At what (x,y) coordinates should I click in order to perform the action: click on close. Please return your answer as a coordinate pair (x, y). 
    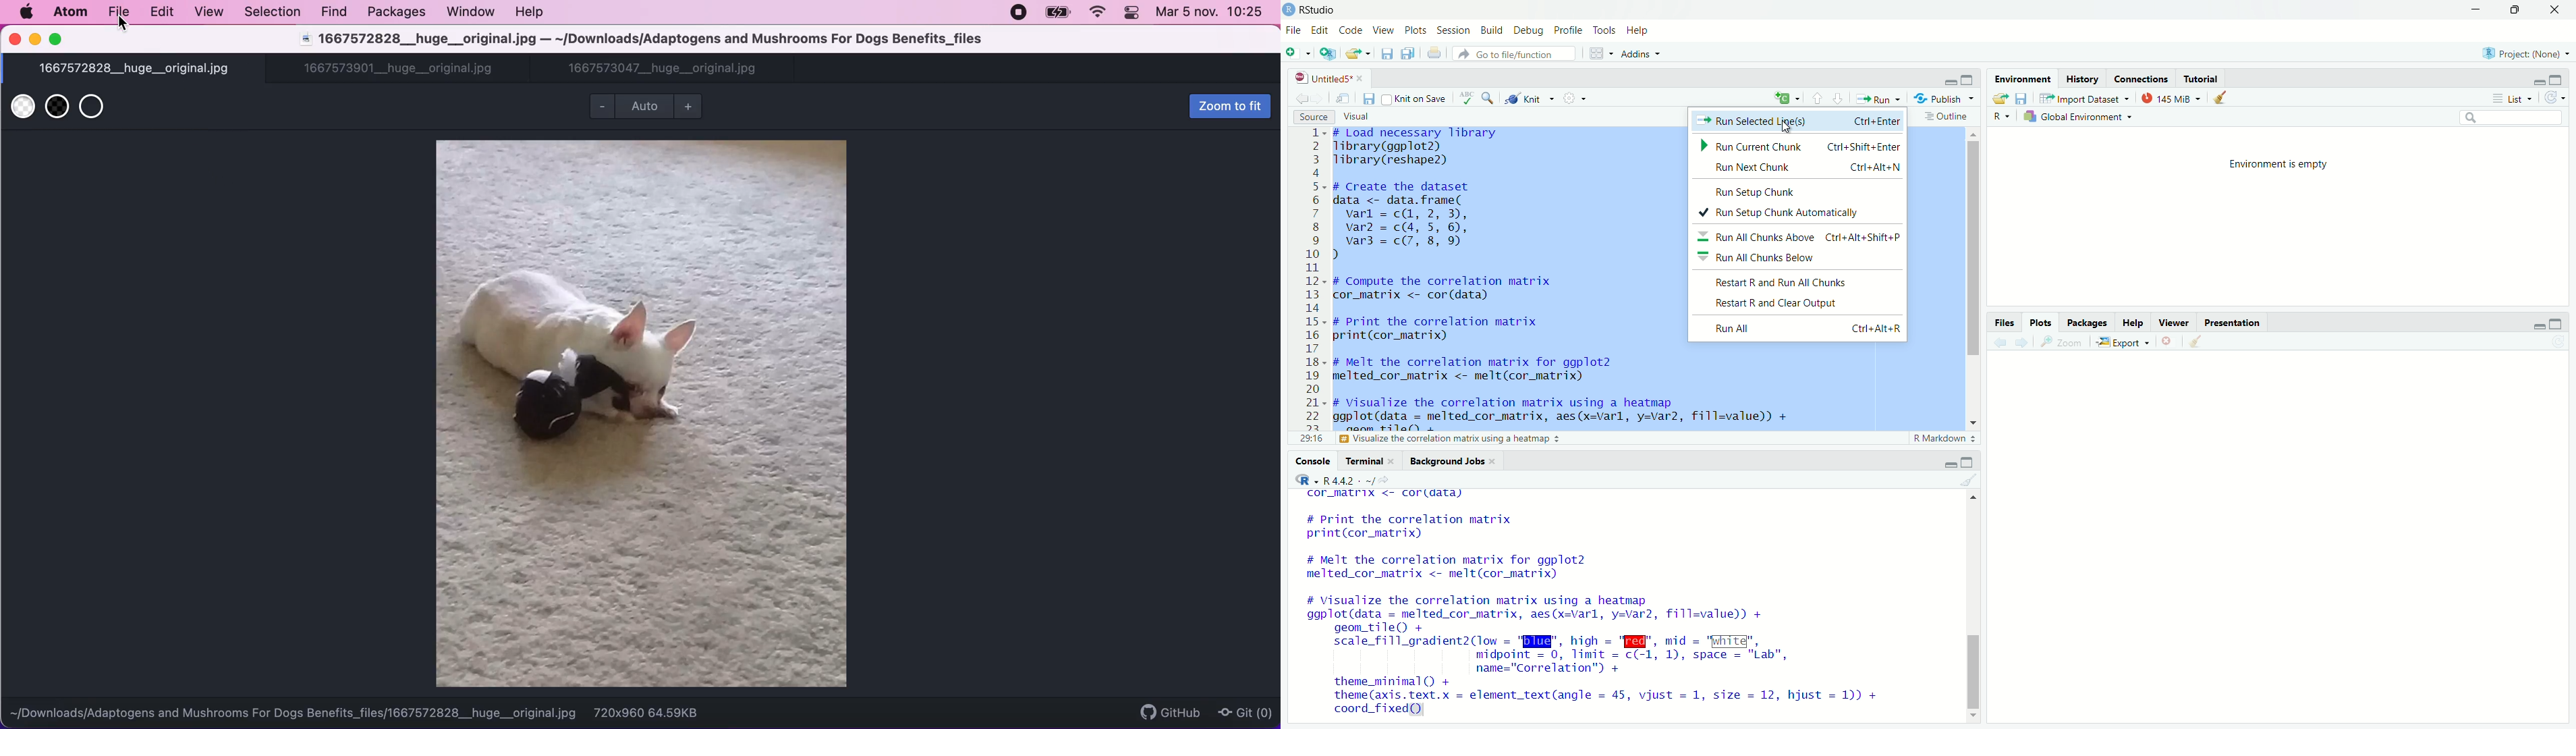
    Looking at the image, I should click on (2556, 10).